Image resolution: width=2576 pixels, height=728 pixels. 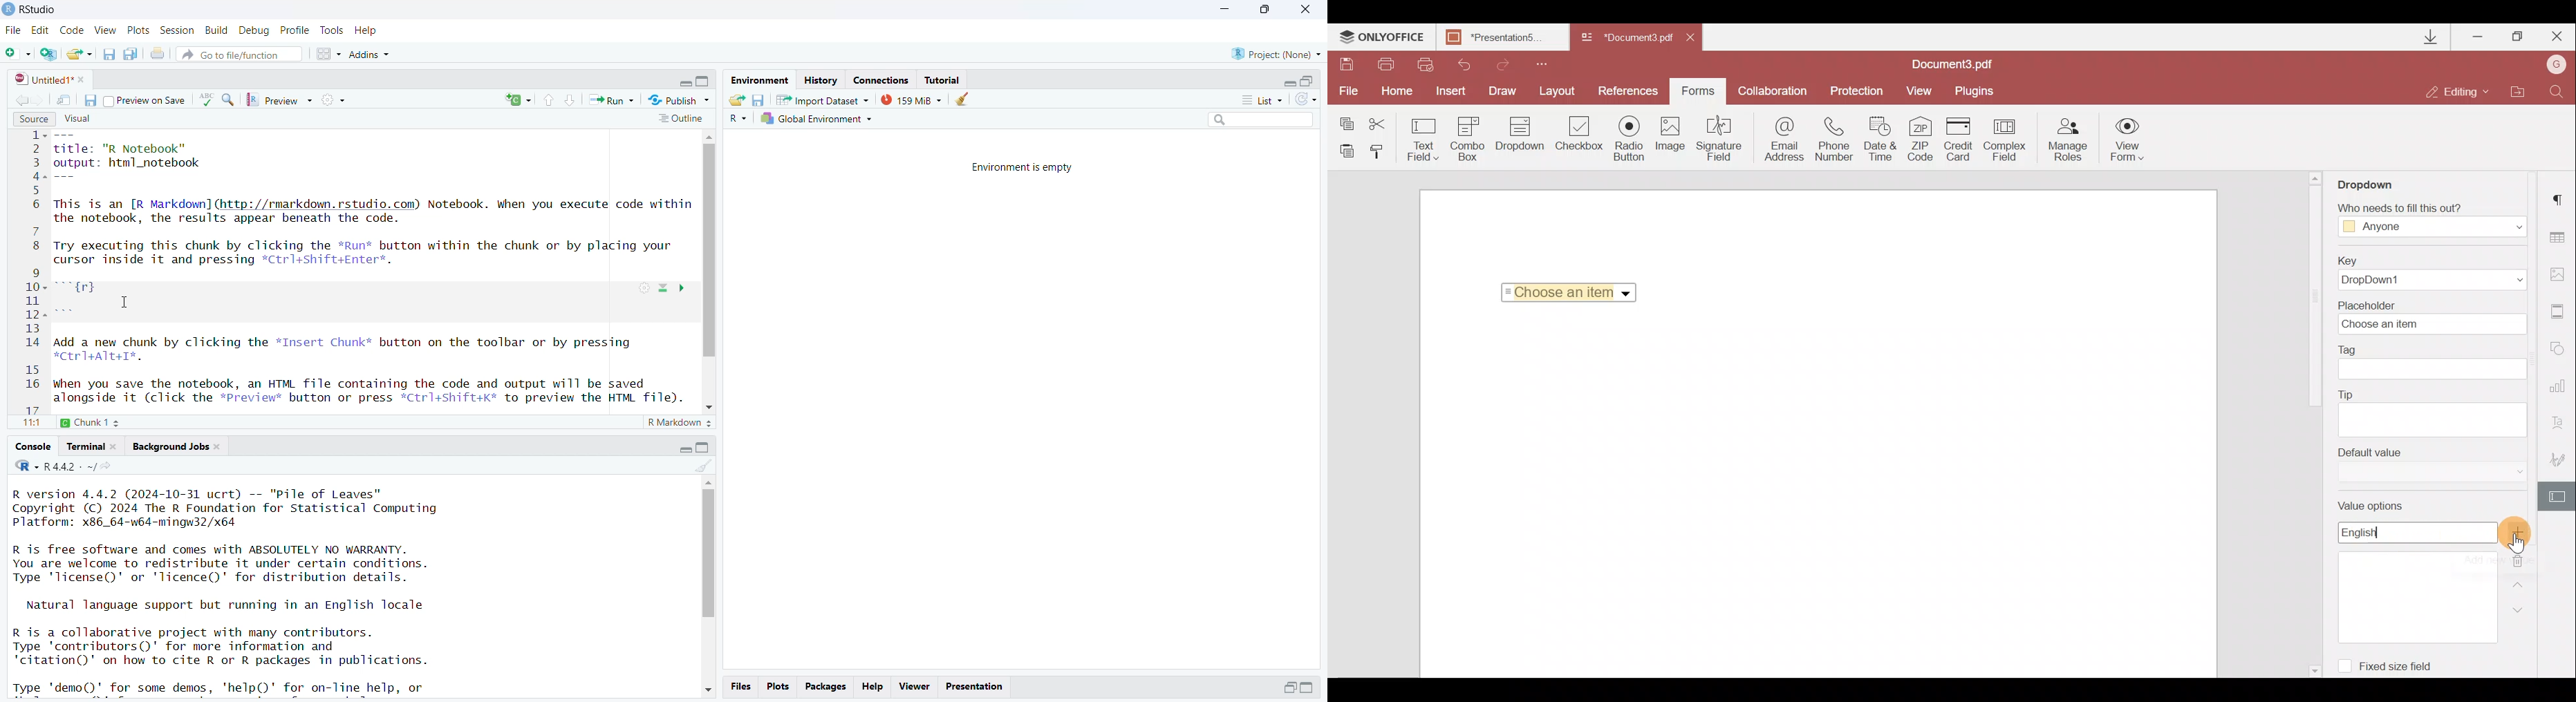 I want to click on profile, so click(x=296, y=30).